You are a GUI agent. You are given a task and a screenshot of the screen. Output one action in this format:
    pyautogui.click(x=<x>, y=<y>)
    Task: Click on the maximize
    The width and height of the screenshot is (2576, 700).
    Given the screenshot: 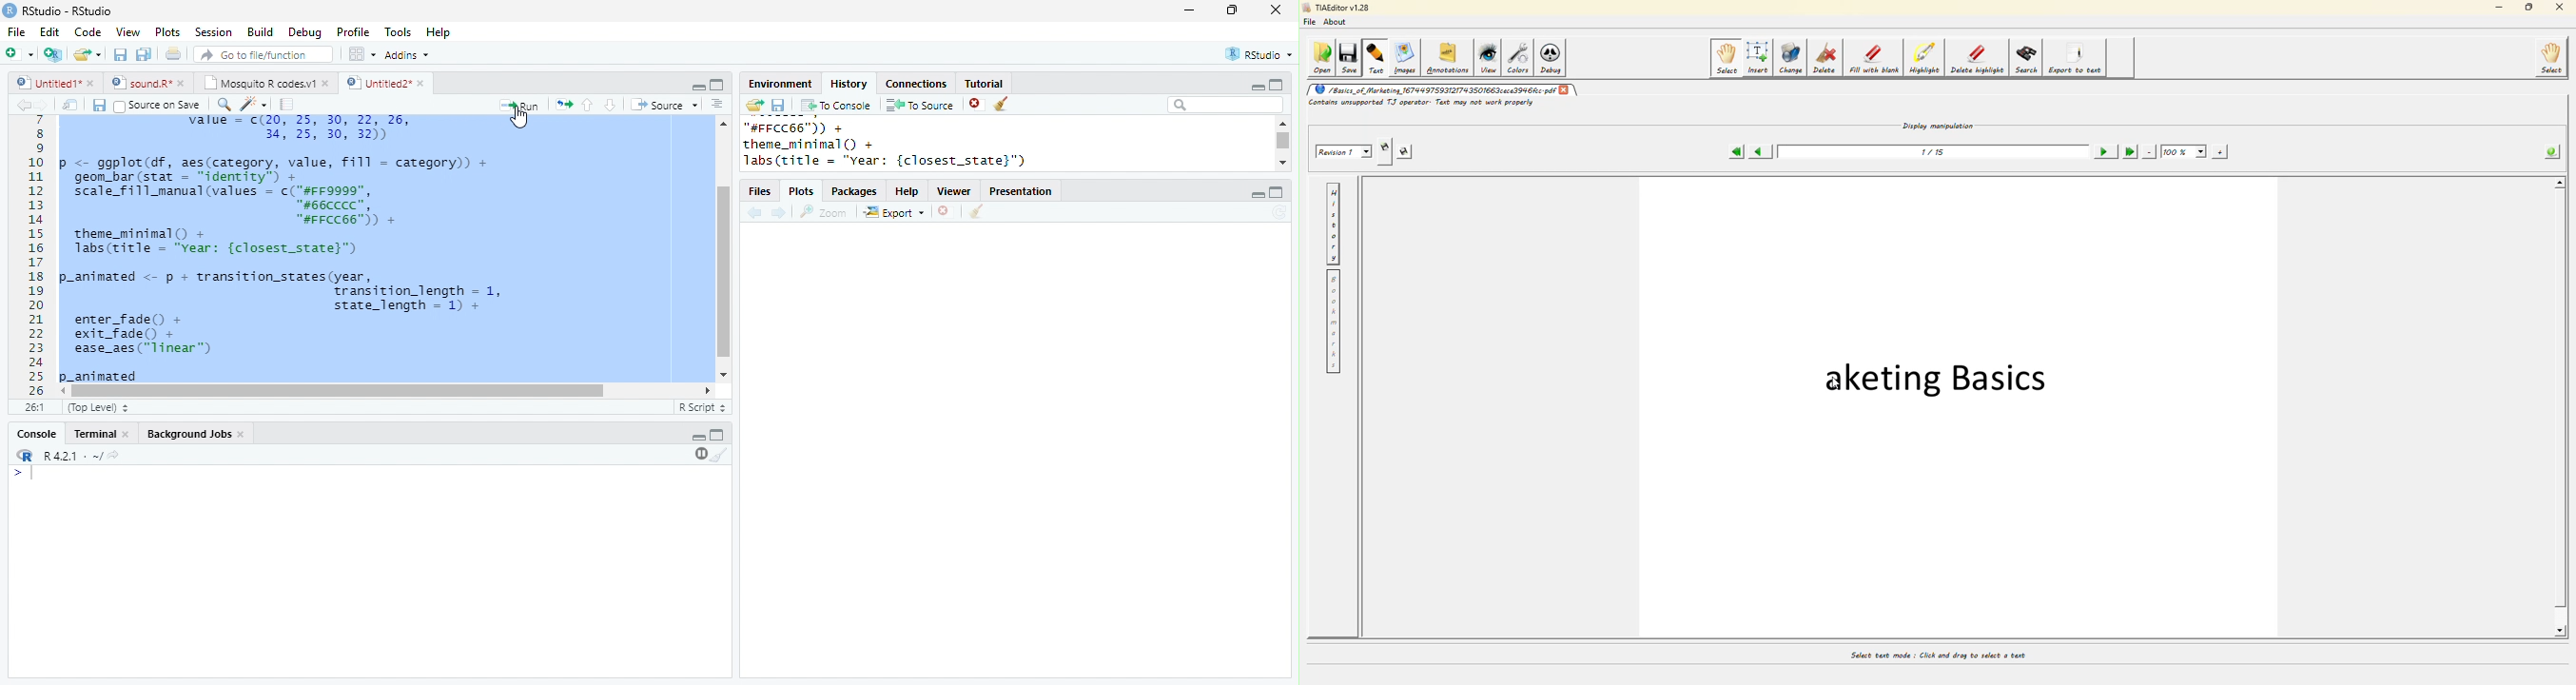 What is the action you would take?
    pyautogui.click(x=1277, y=84)
    